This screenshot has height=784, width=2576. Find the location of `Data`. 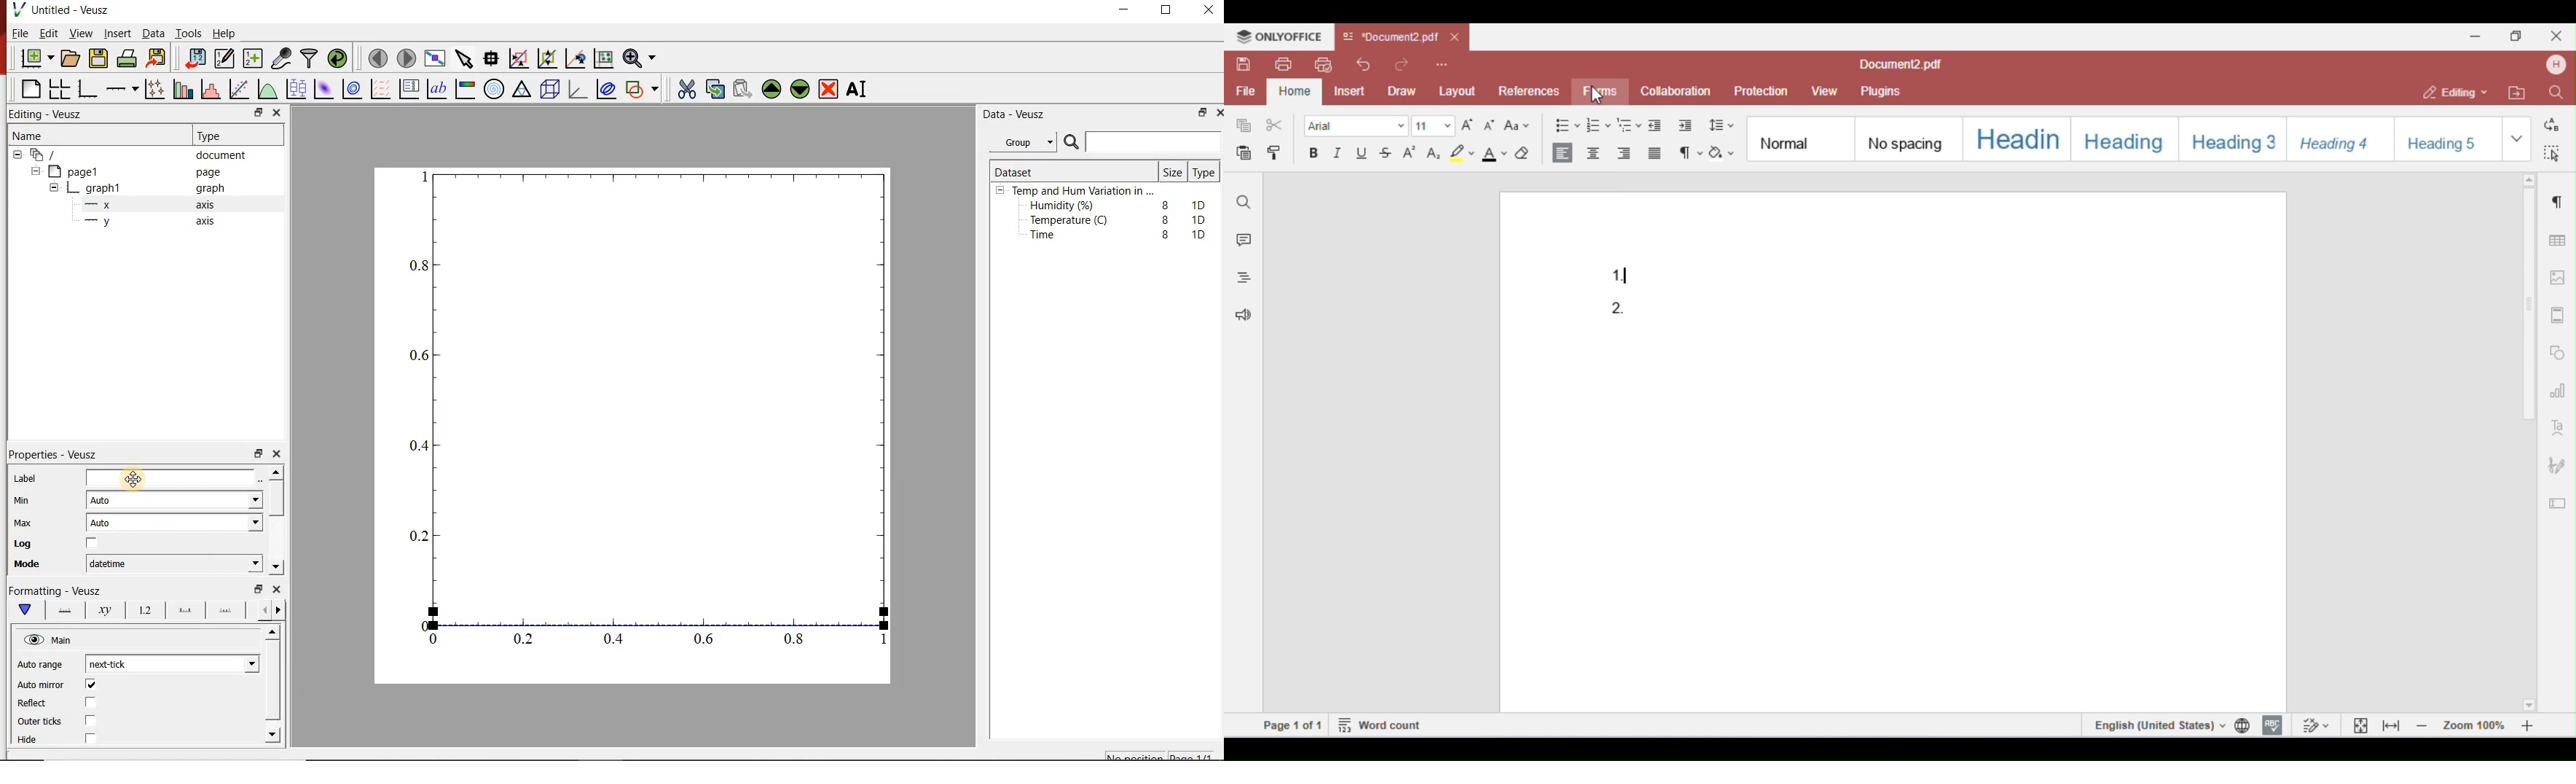

Data is located at coordinates (150, 34).